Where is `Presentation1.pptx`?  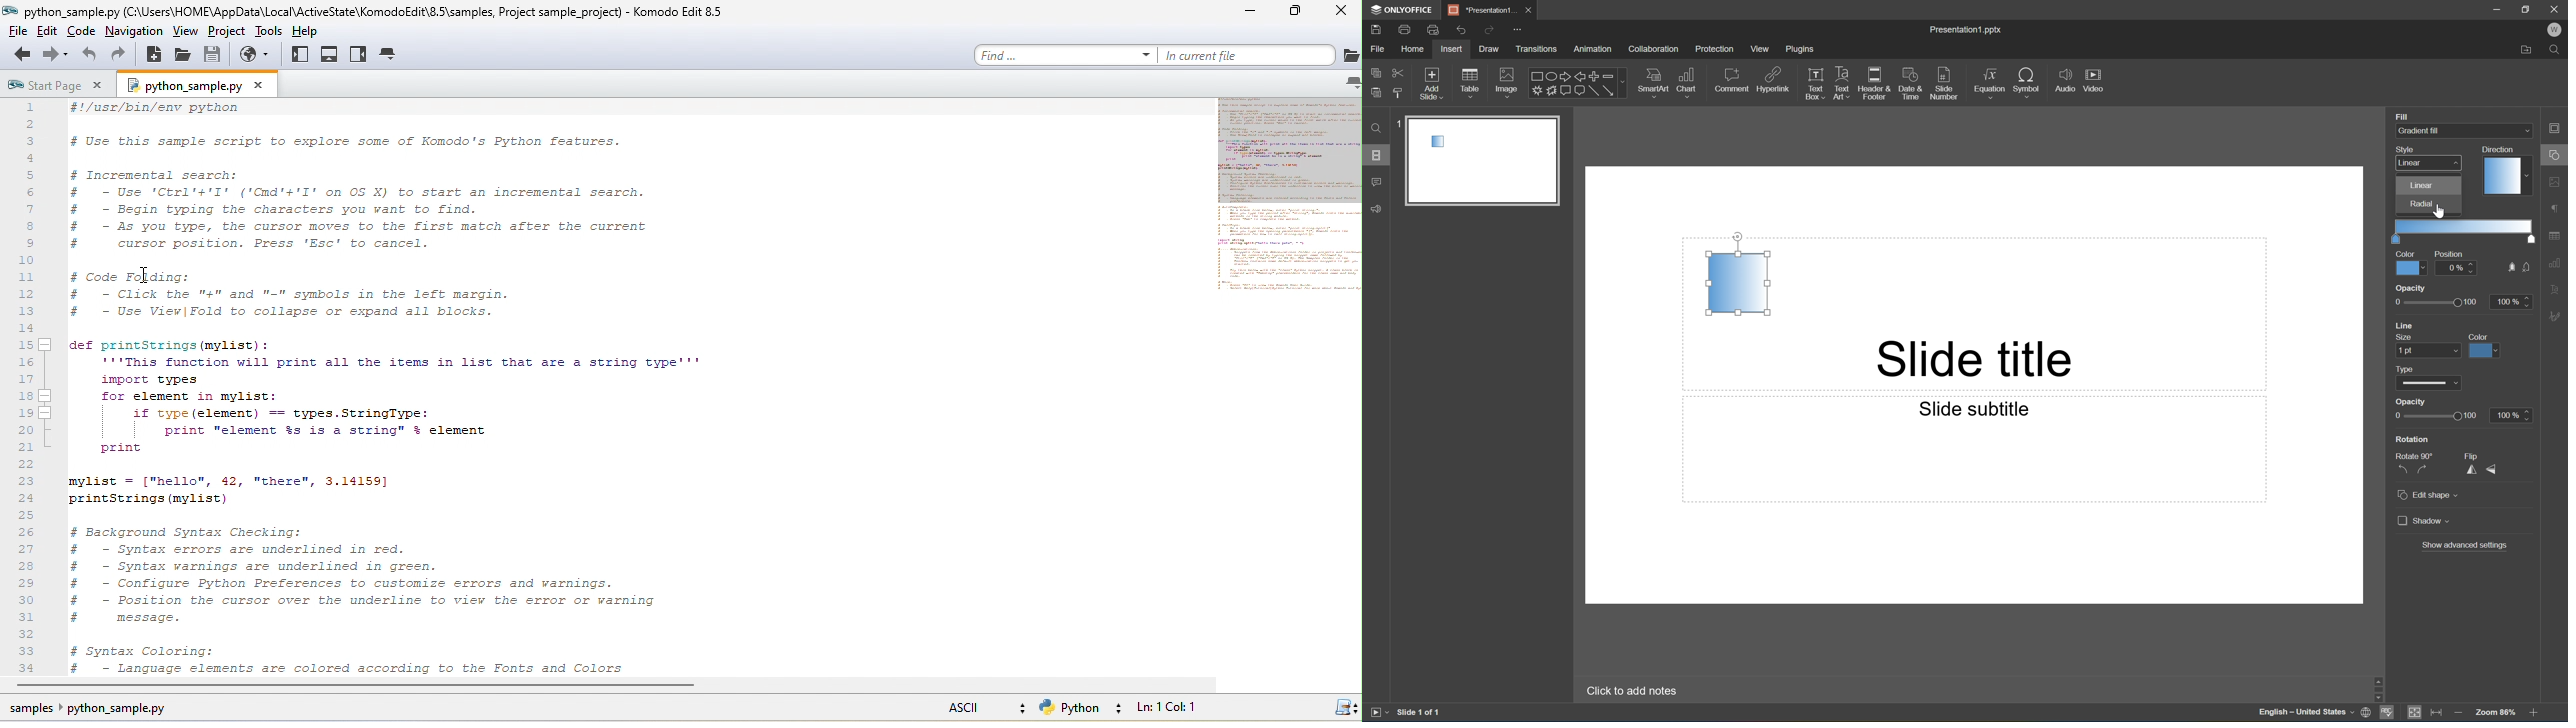
Presentation1.pptx is located at coordinates (1968, 31).